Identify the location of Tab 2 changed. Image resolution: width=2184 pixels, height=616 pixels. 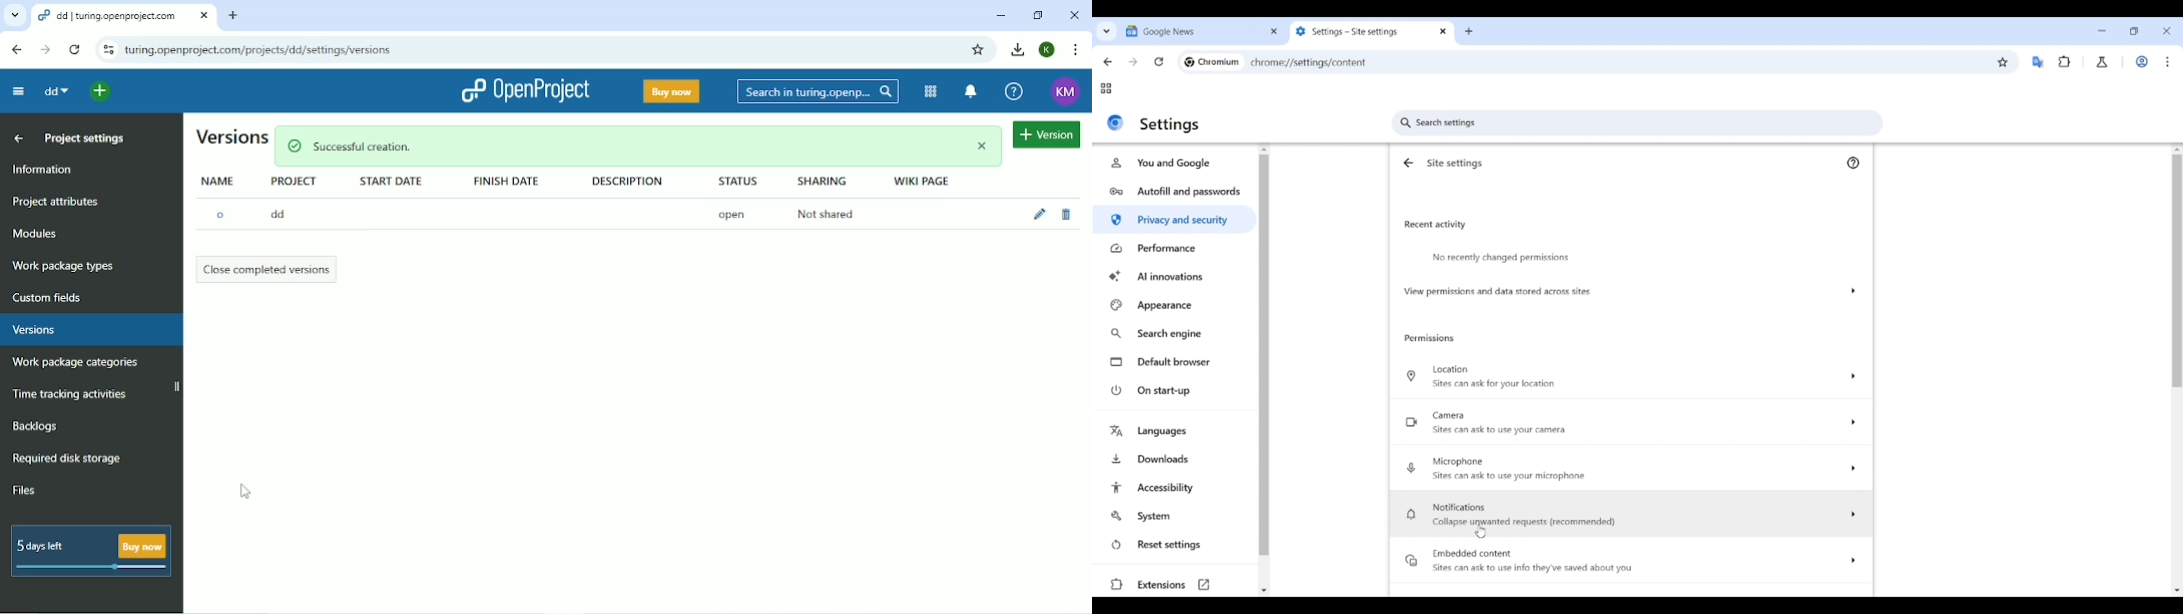
(1363, 31).